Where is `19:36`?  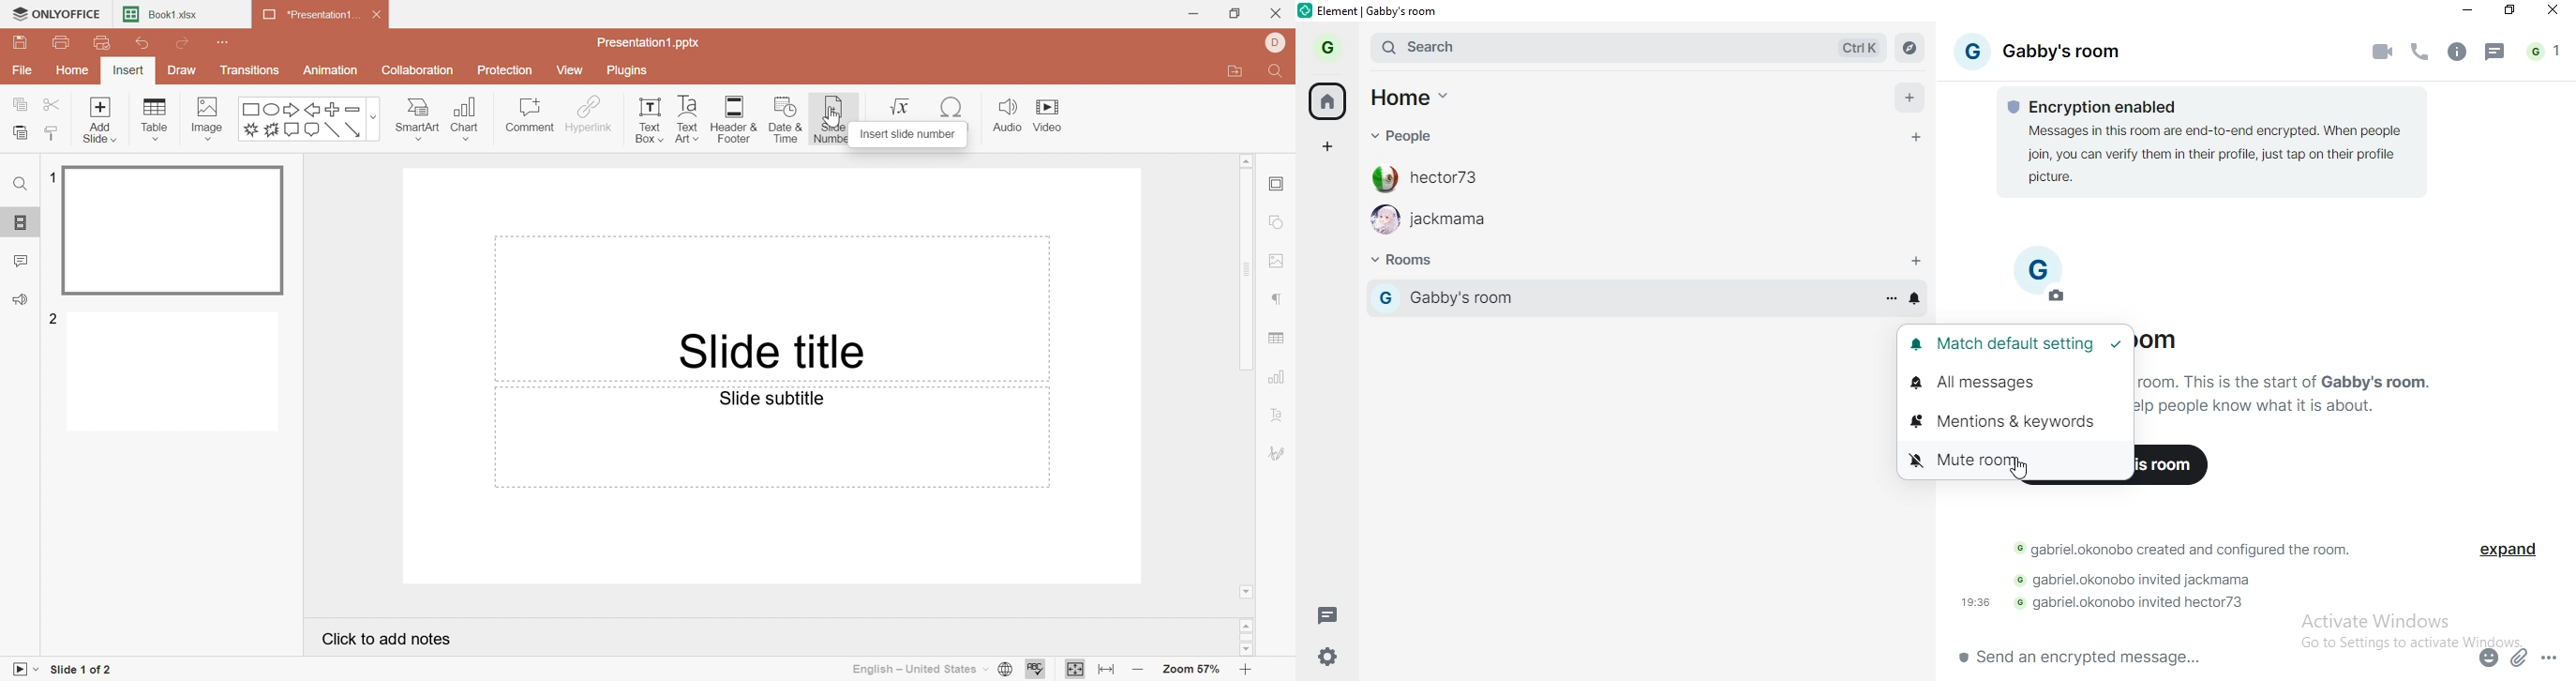
19:36 is located at coordinates (1976, 603).